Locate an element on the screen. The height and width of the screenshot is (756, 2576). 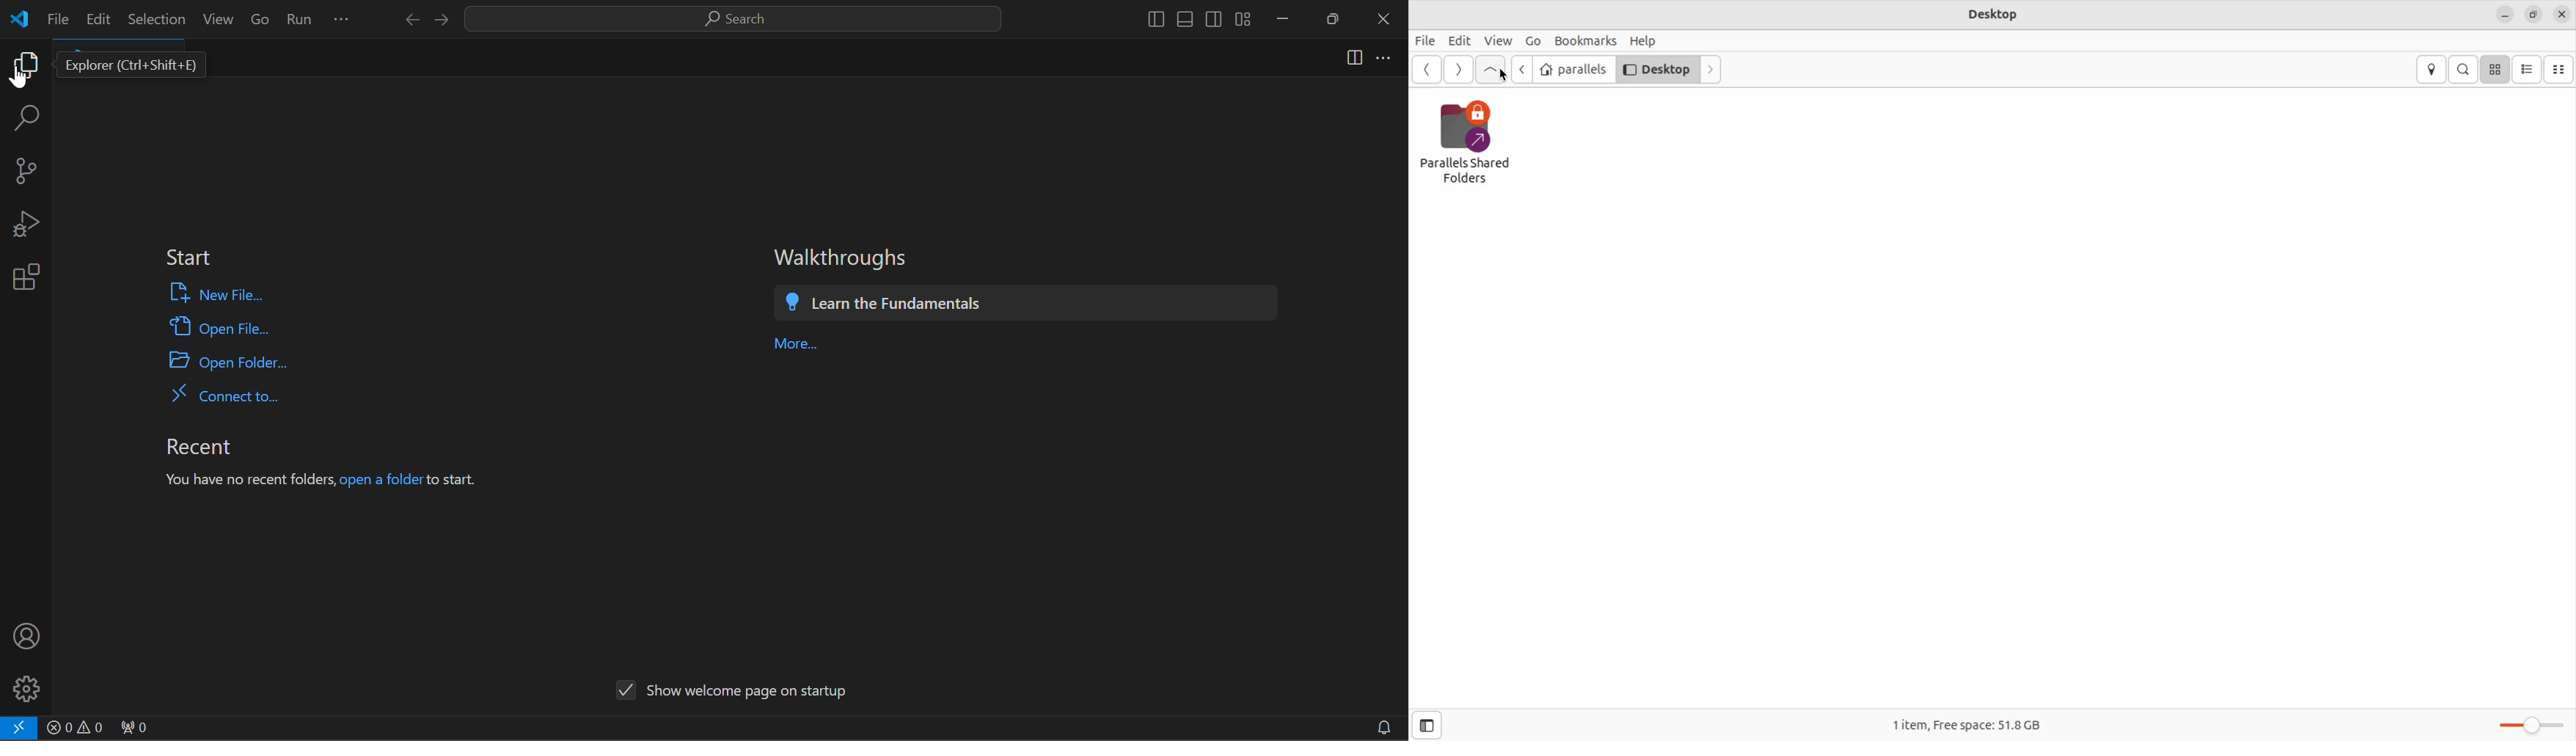
desktop is located at coordinates (1657, 68).